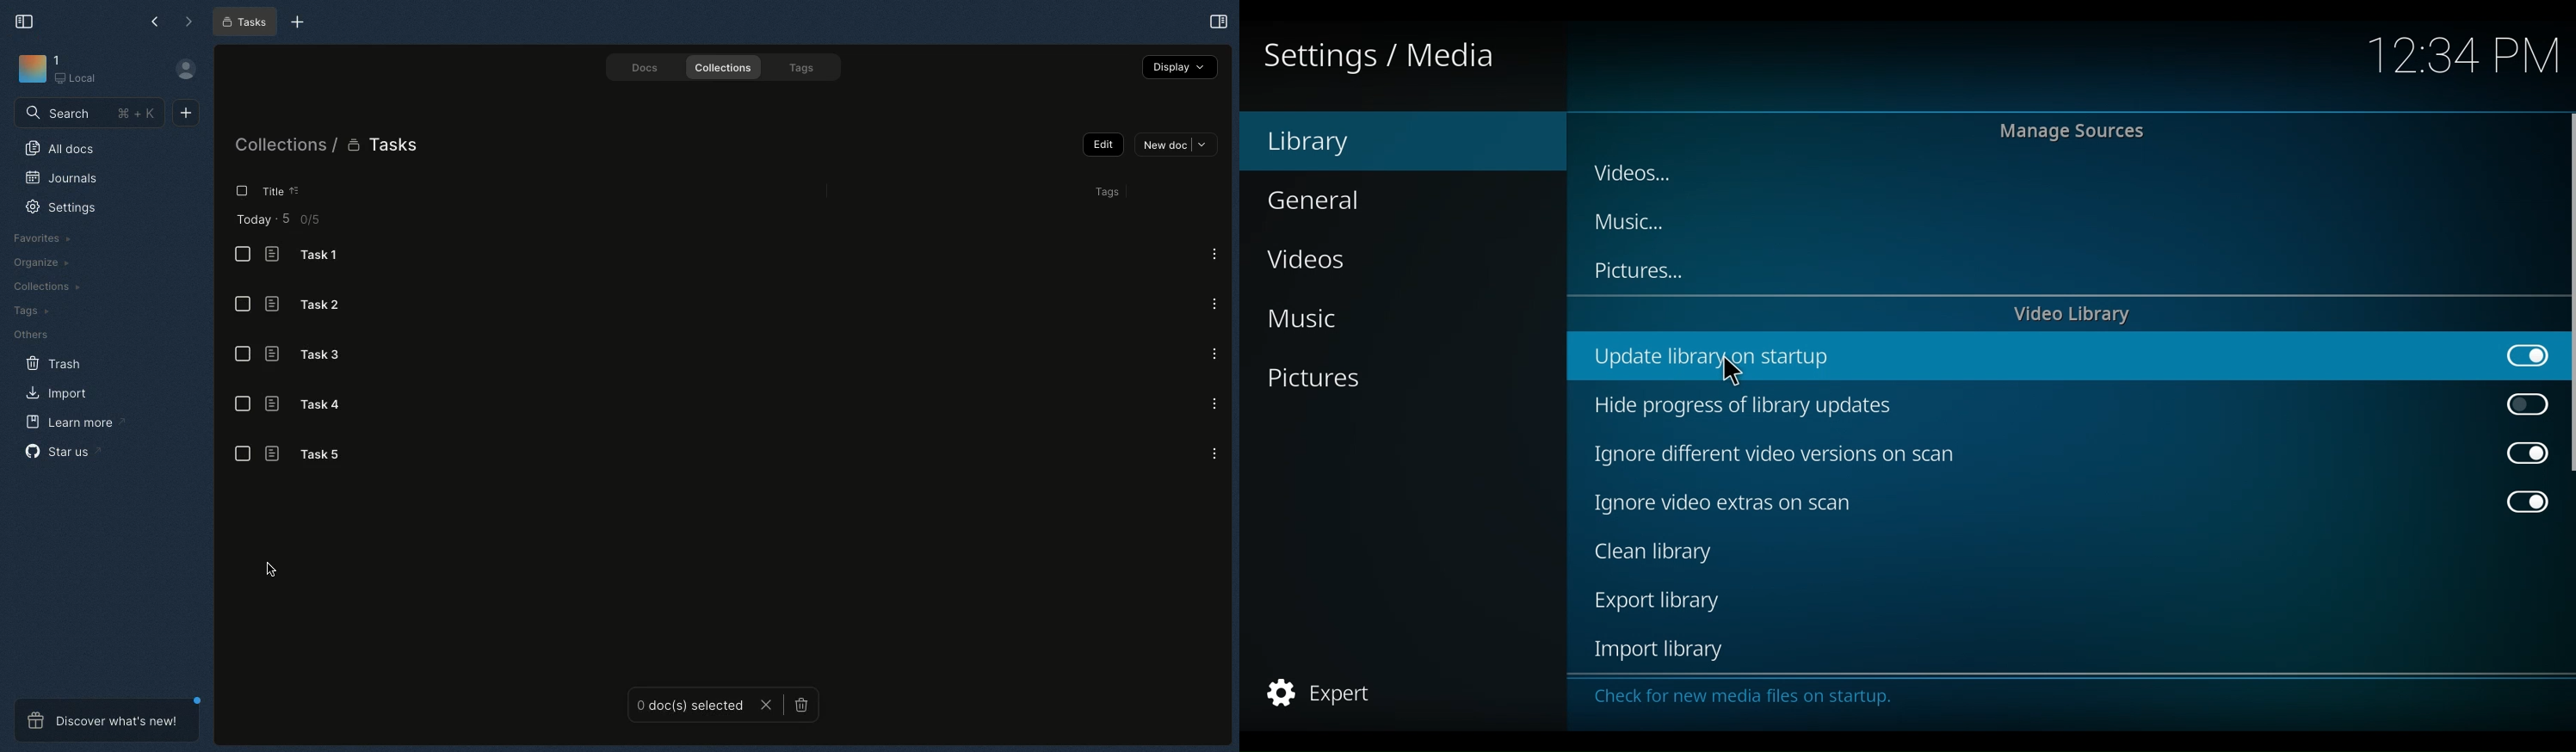 The height and width of the screenshot is (756, 2576). What do you see at coordinates (726, 68) in the screenshot?
I see `Collections` at bounding box center [726, 68].